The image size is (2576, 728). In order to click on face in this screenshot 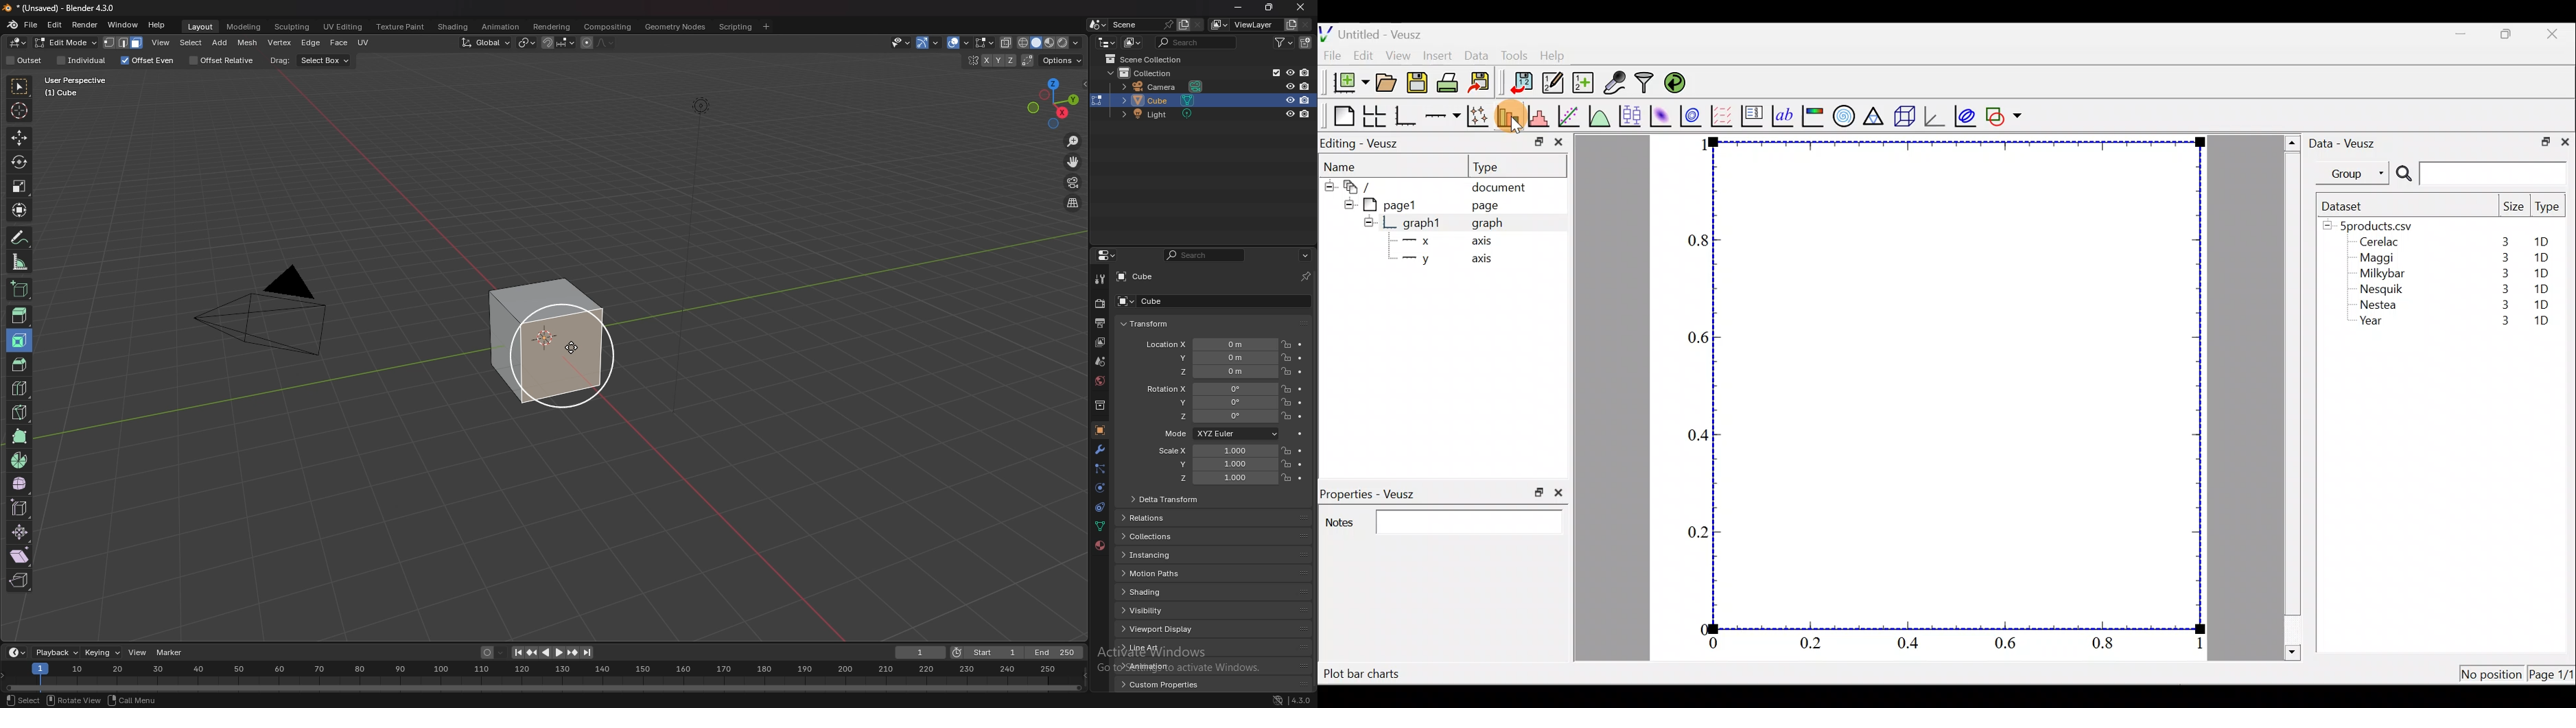, I will do `click(339, 43)`.